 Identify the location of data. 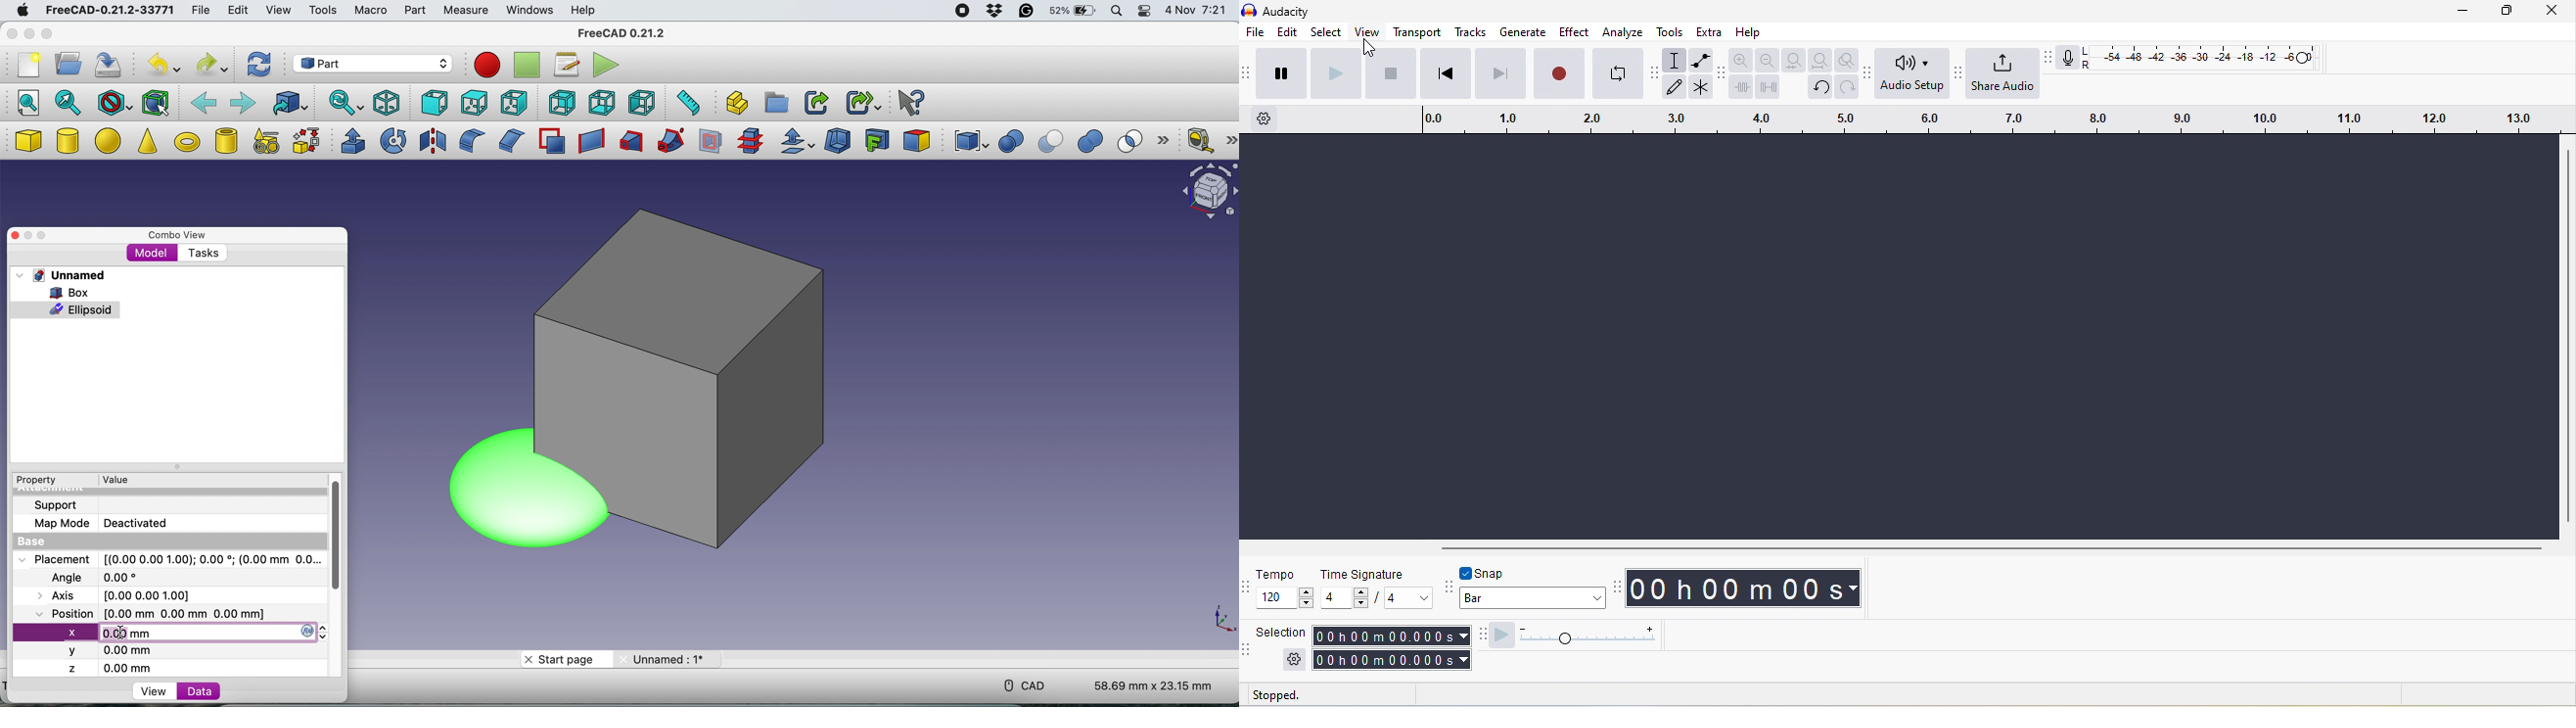
(194, 691).